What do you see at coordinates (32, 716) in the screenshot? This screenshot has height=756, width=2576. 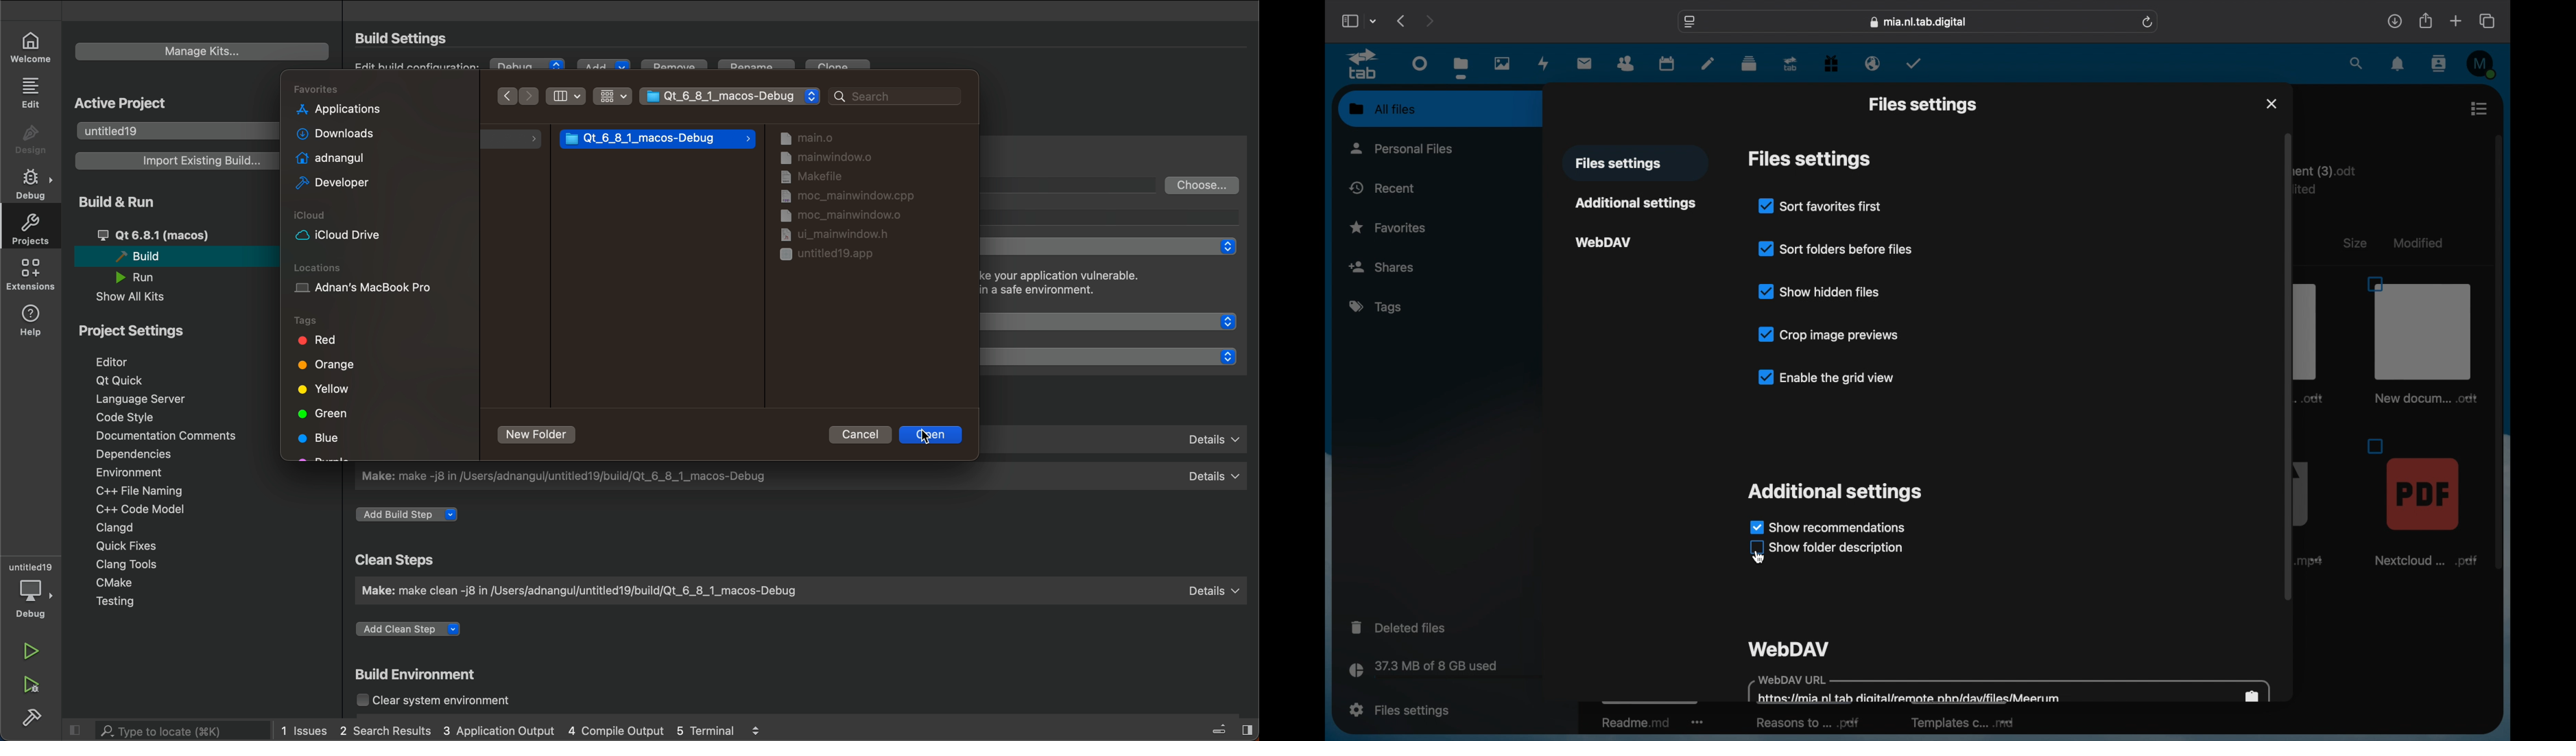 I see `build` at bounding box center [32, 716].